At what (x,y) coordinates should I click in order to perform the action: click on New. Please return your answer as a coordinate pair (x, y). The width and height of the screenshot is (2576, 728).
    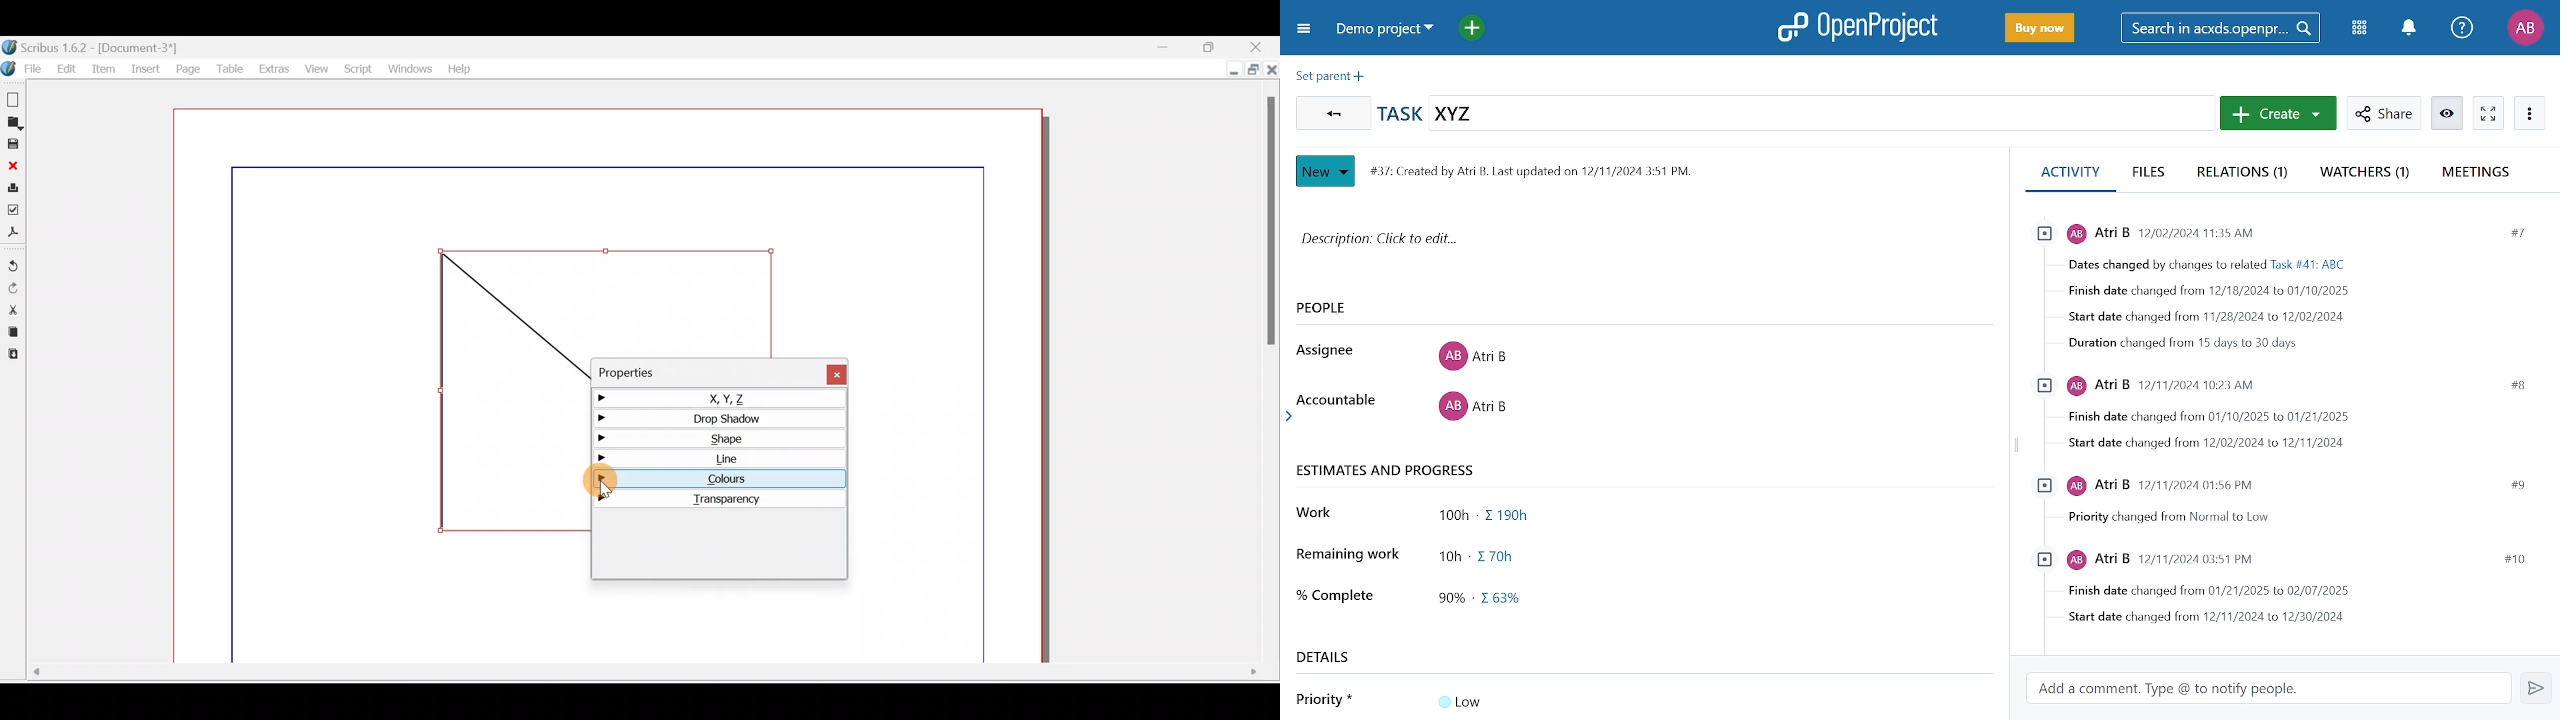
    Looking at the image, I should click on (1329, 170).